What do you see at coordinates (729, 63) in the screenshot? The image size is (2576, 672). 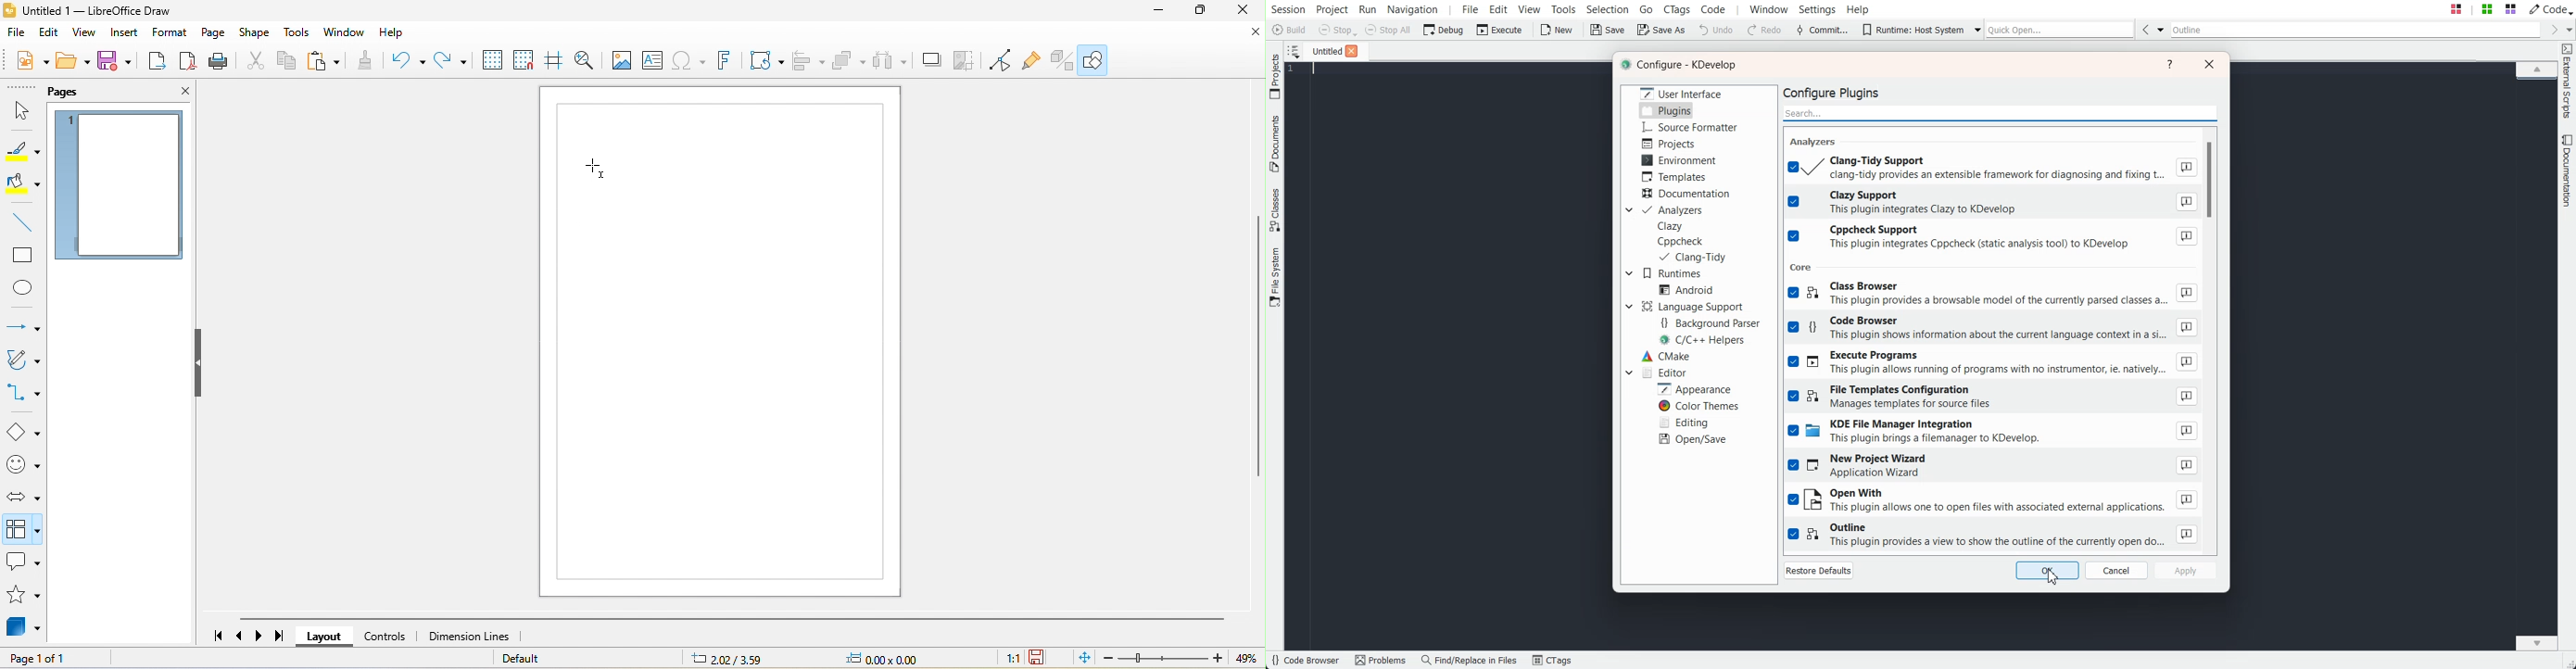 I see `font work text` at bounding box center [729, 63].